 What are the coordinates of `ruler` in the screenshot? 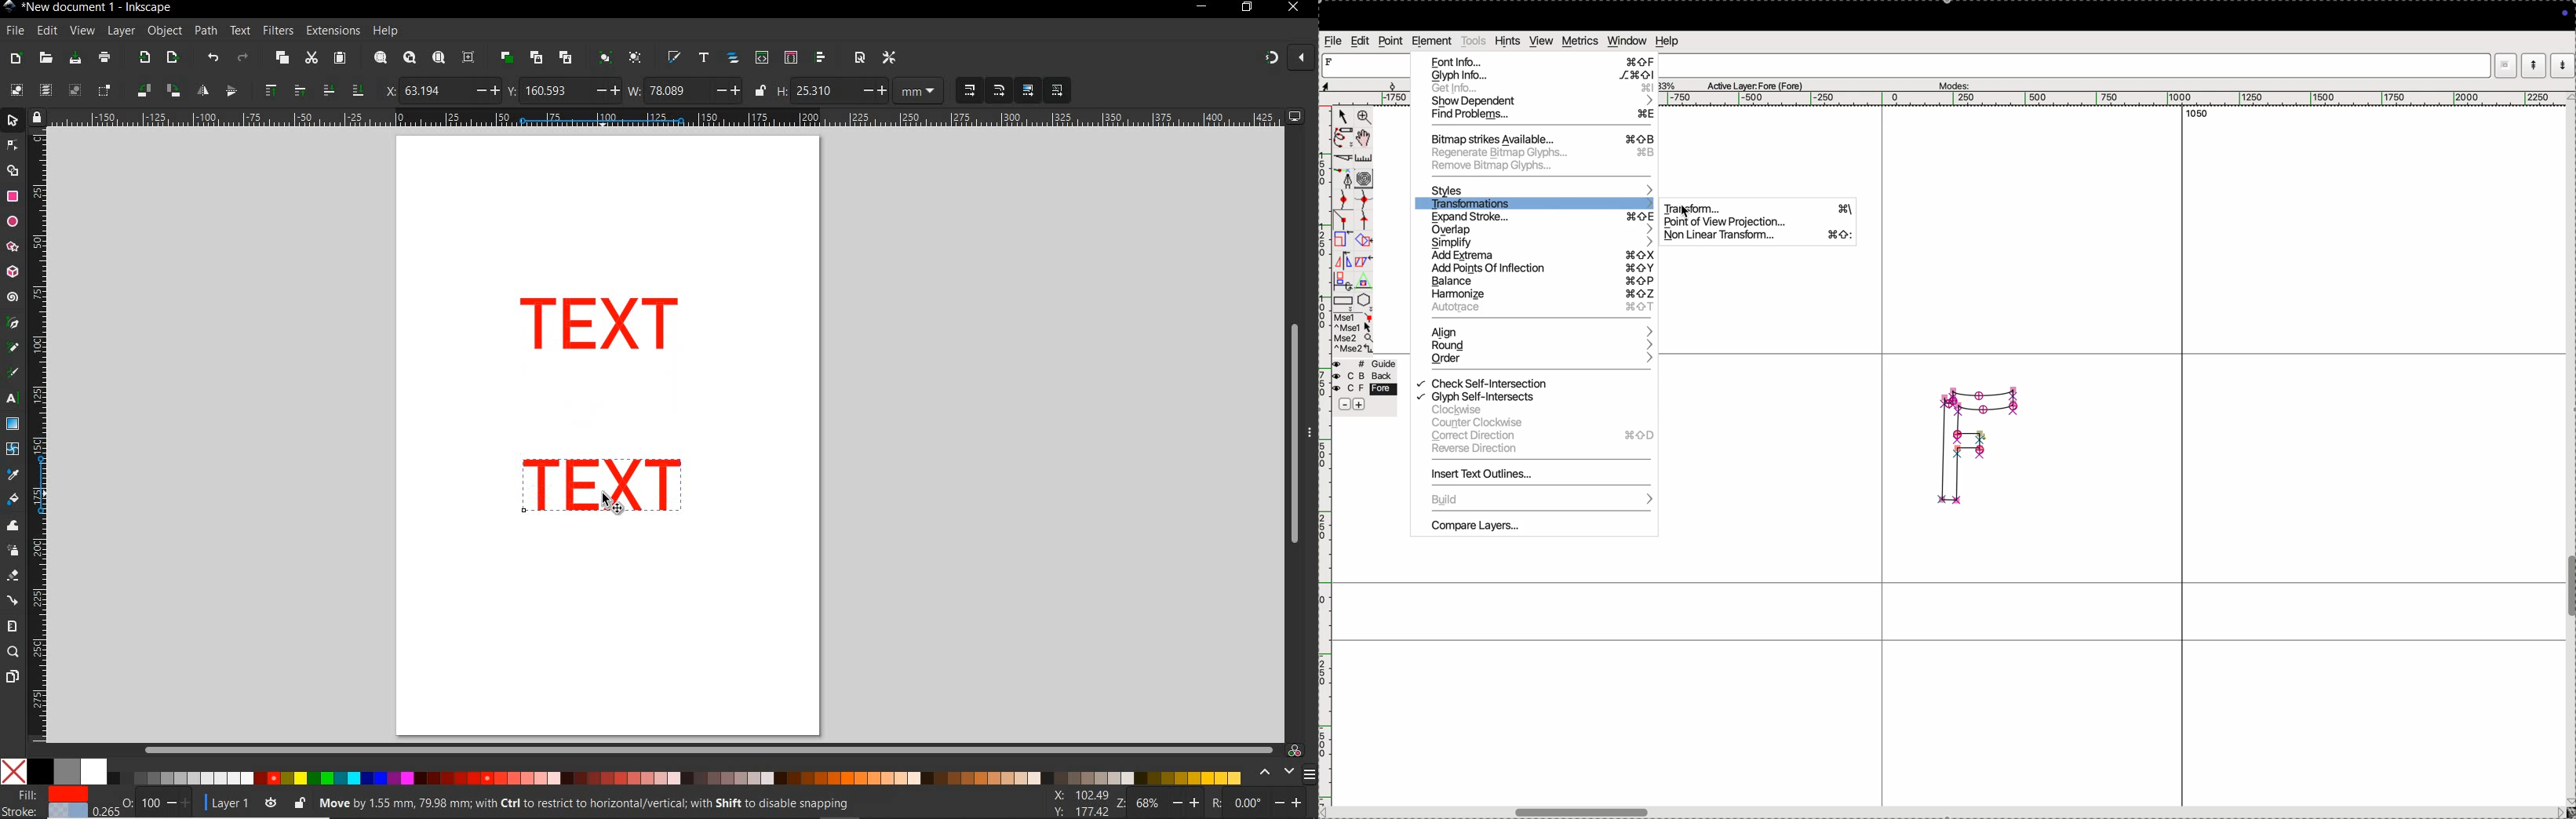 It's located at (40, 440).